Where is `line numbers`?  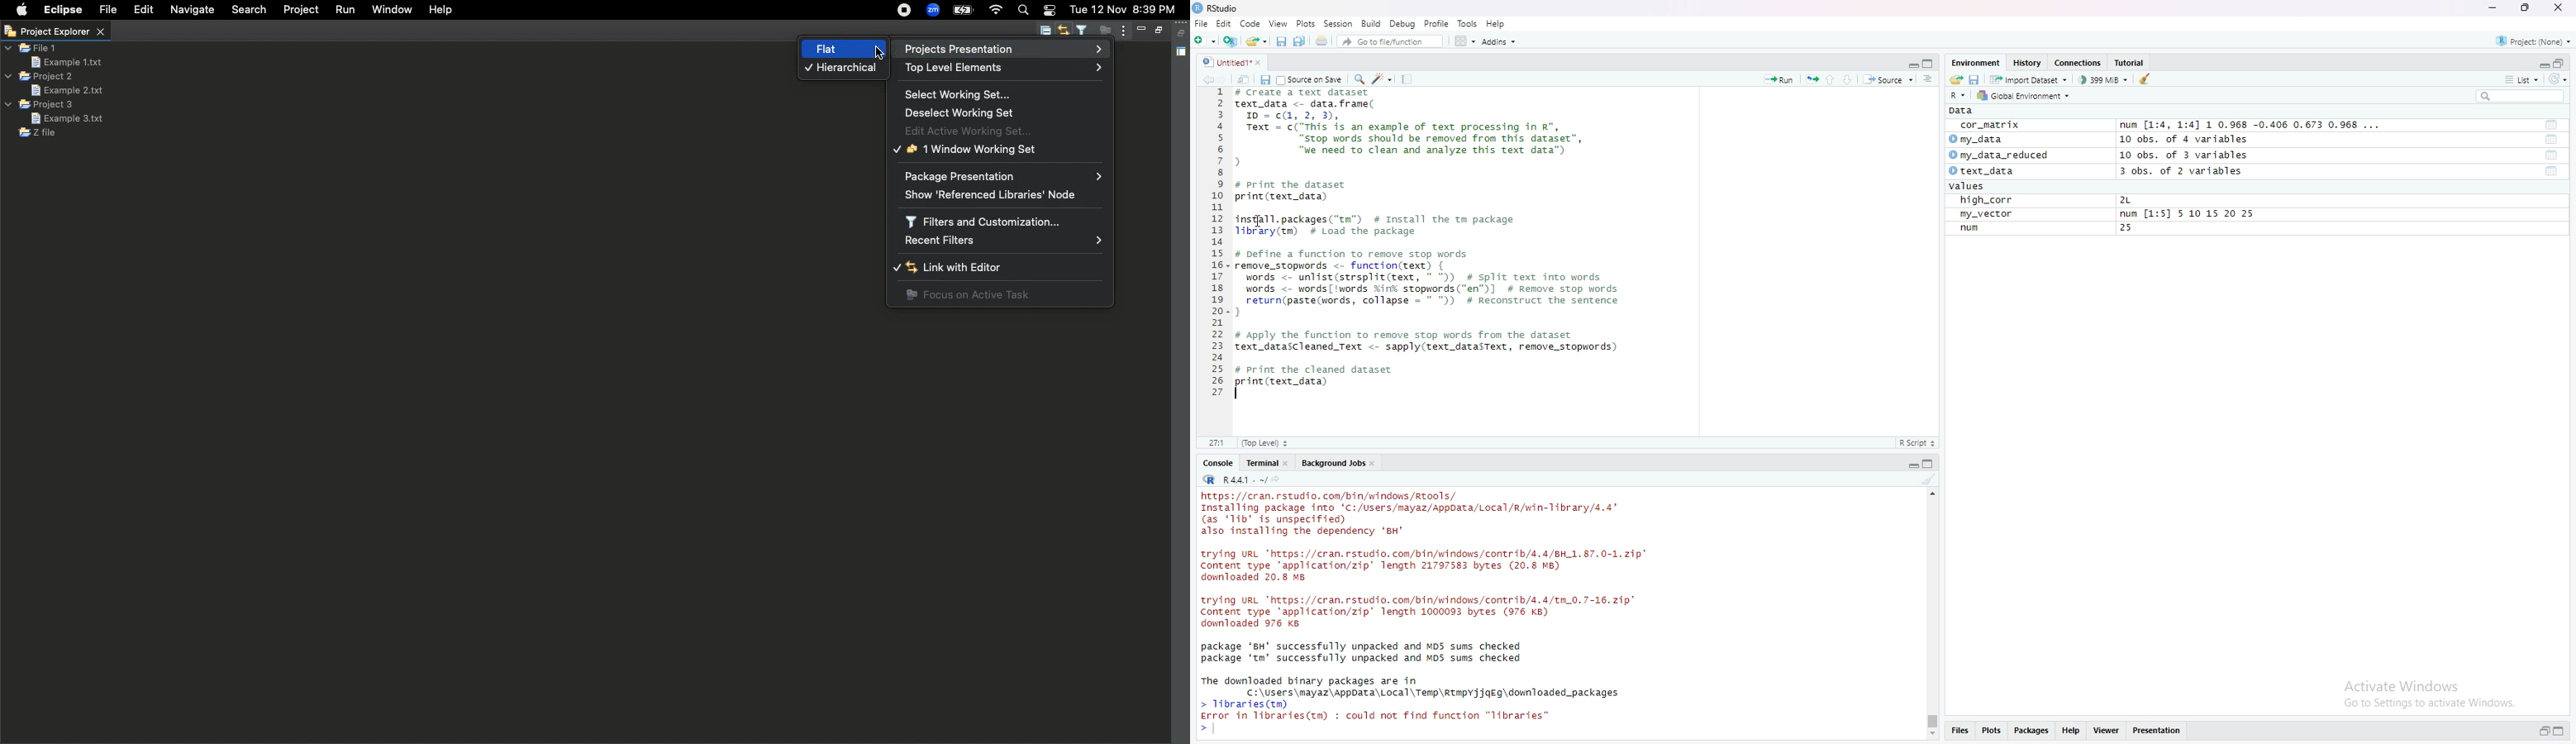 line numbers is located at coordinates (1218, 244).